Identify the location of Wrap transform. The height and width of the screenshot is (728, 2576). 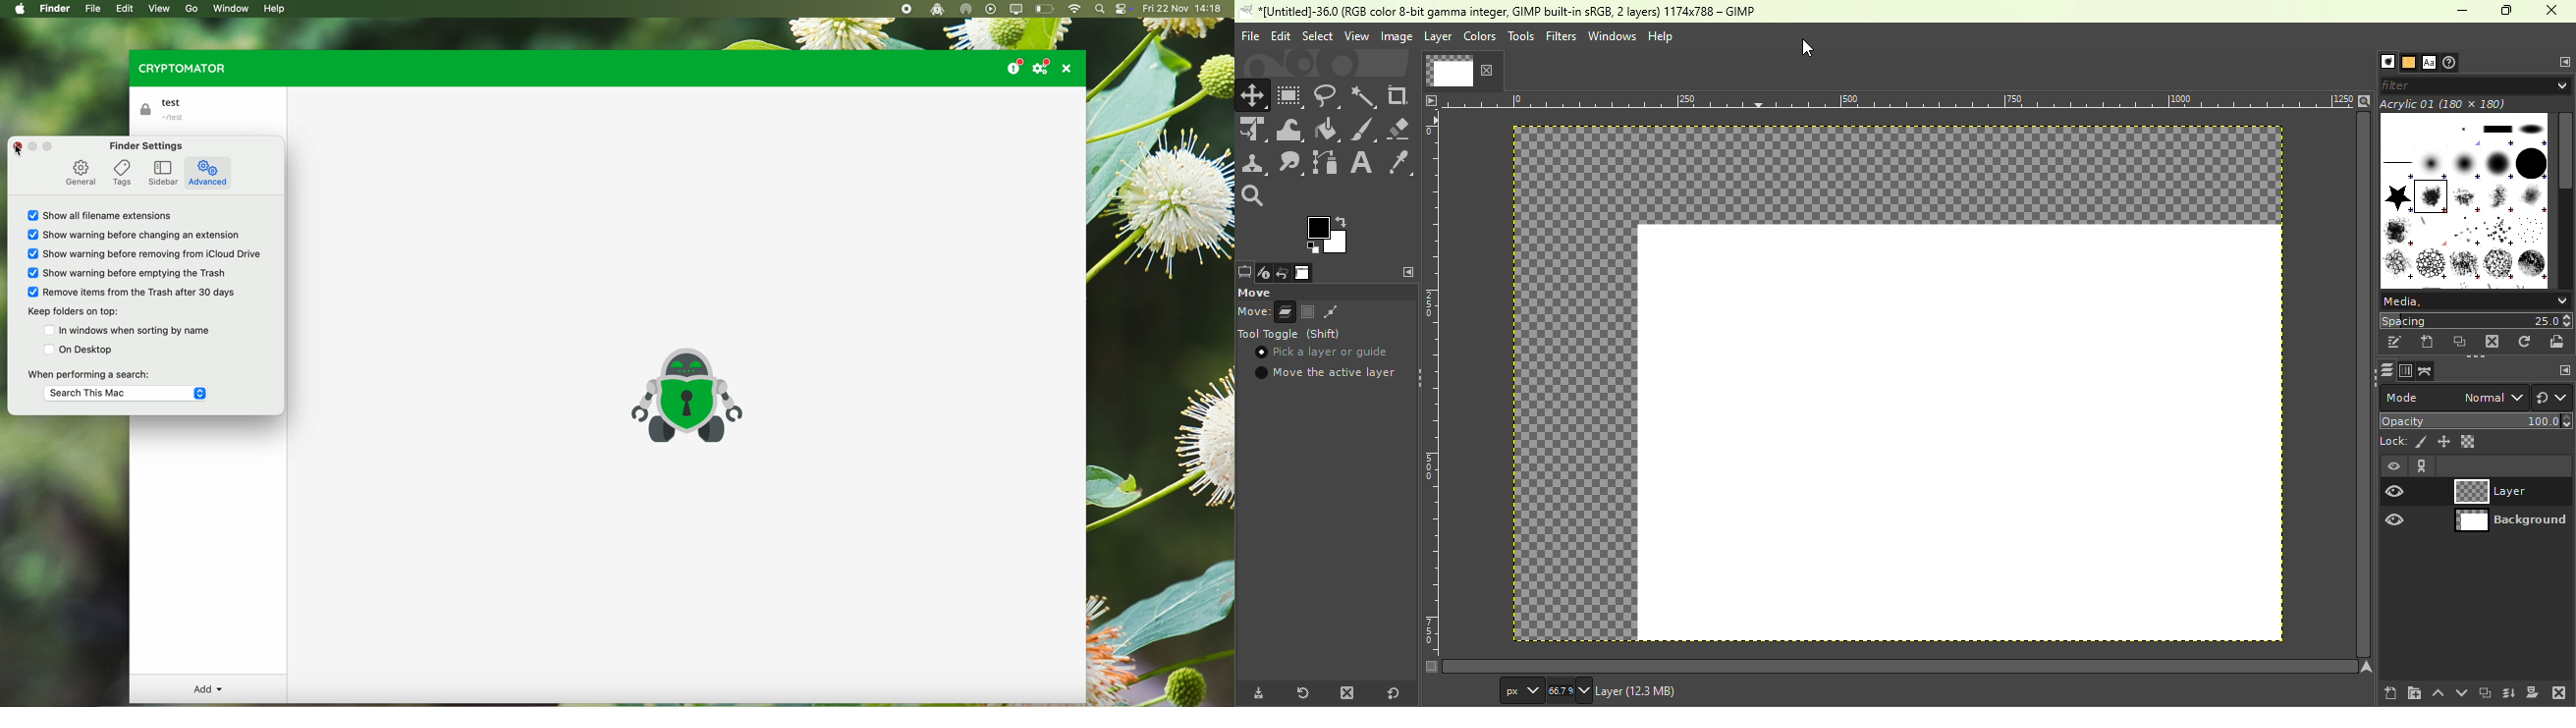
(1289, 130).